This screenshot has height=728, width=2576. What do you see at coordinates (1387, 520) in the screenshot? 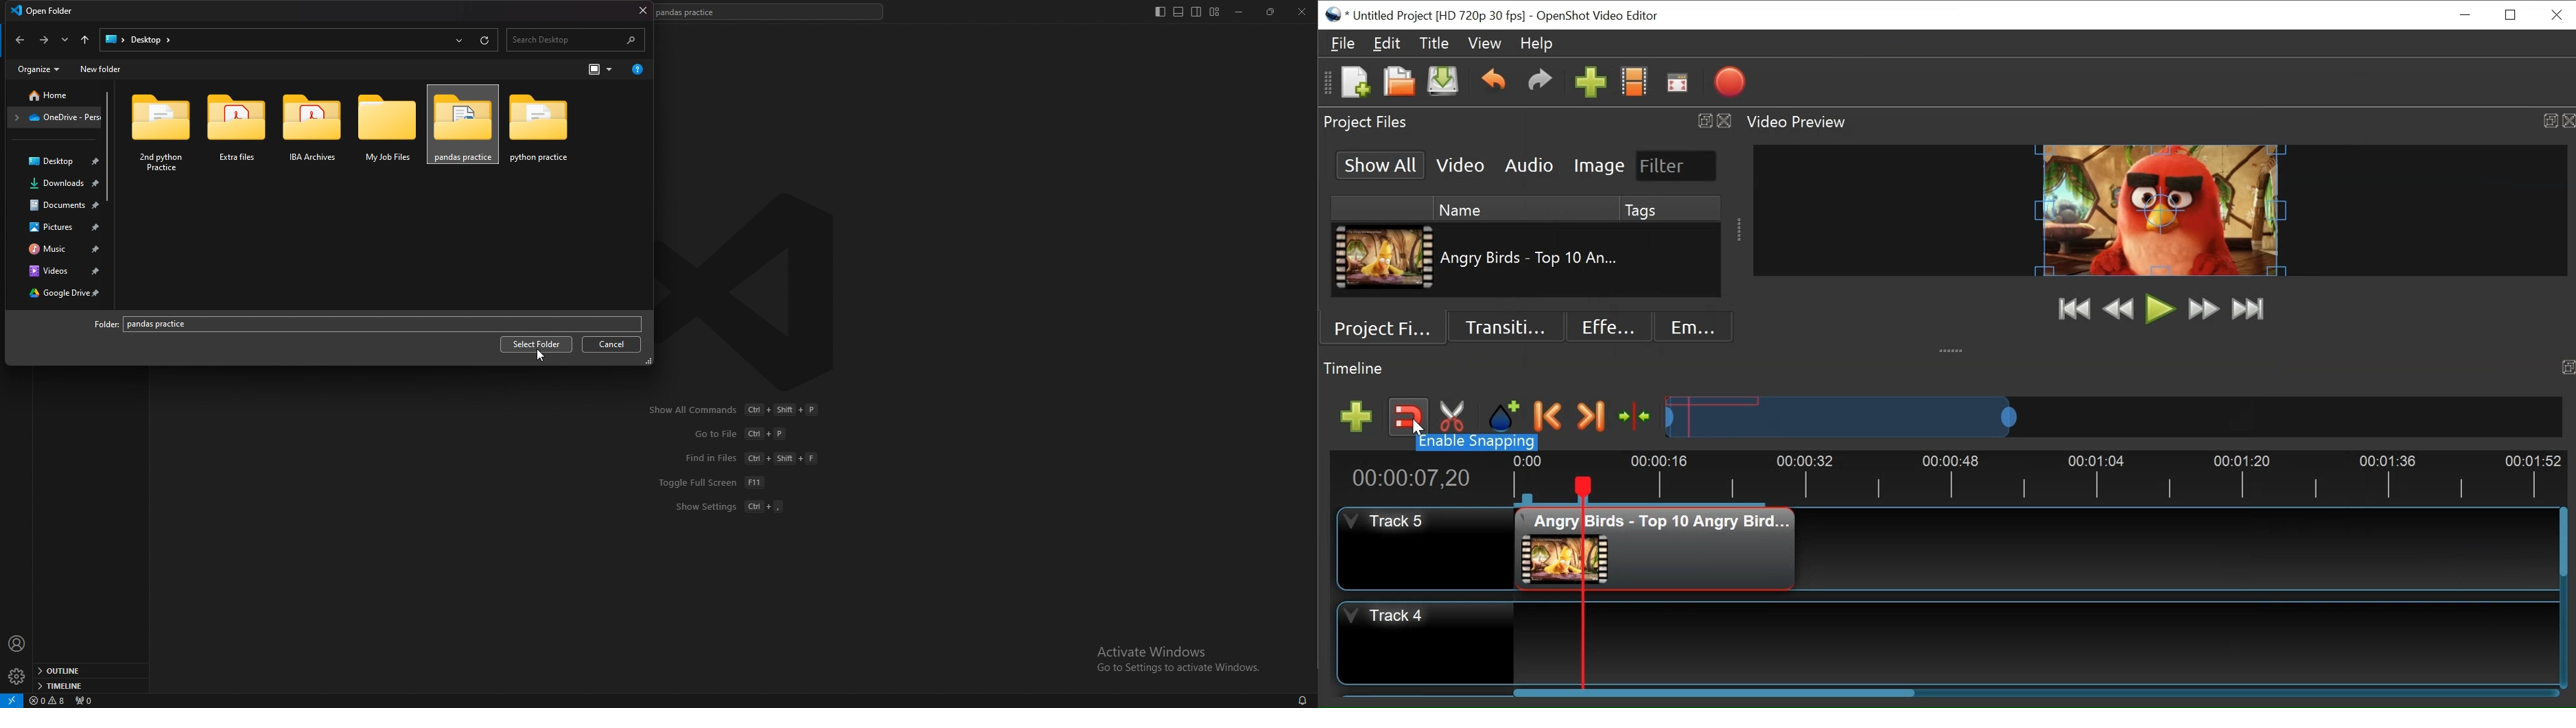
I see `Track Header` at bounding box center [1387, 520].